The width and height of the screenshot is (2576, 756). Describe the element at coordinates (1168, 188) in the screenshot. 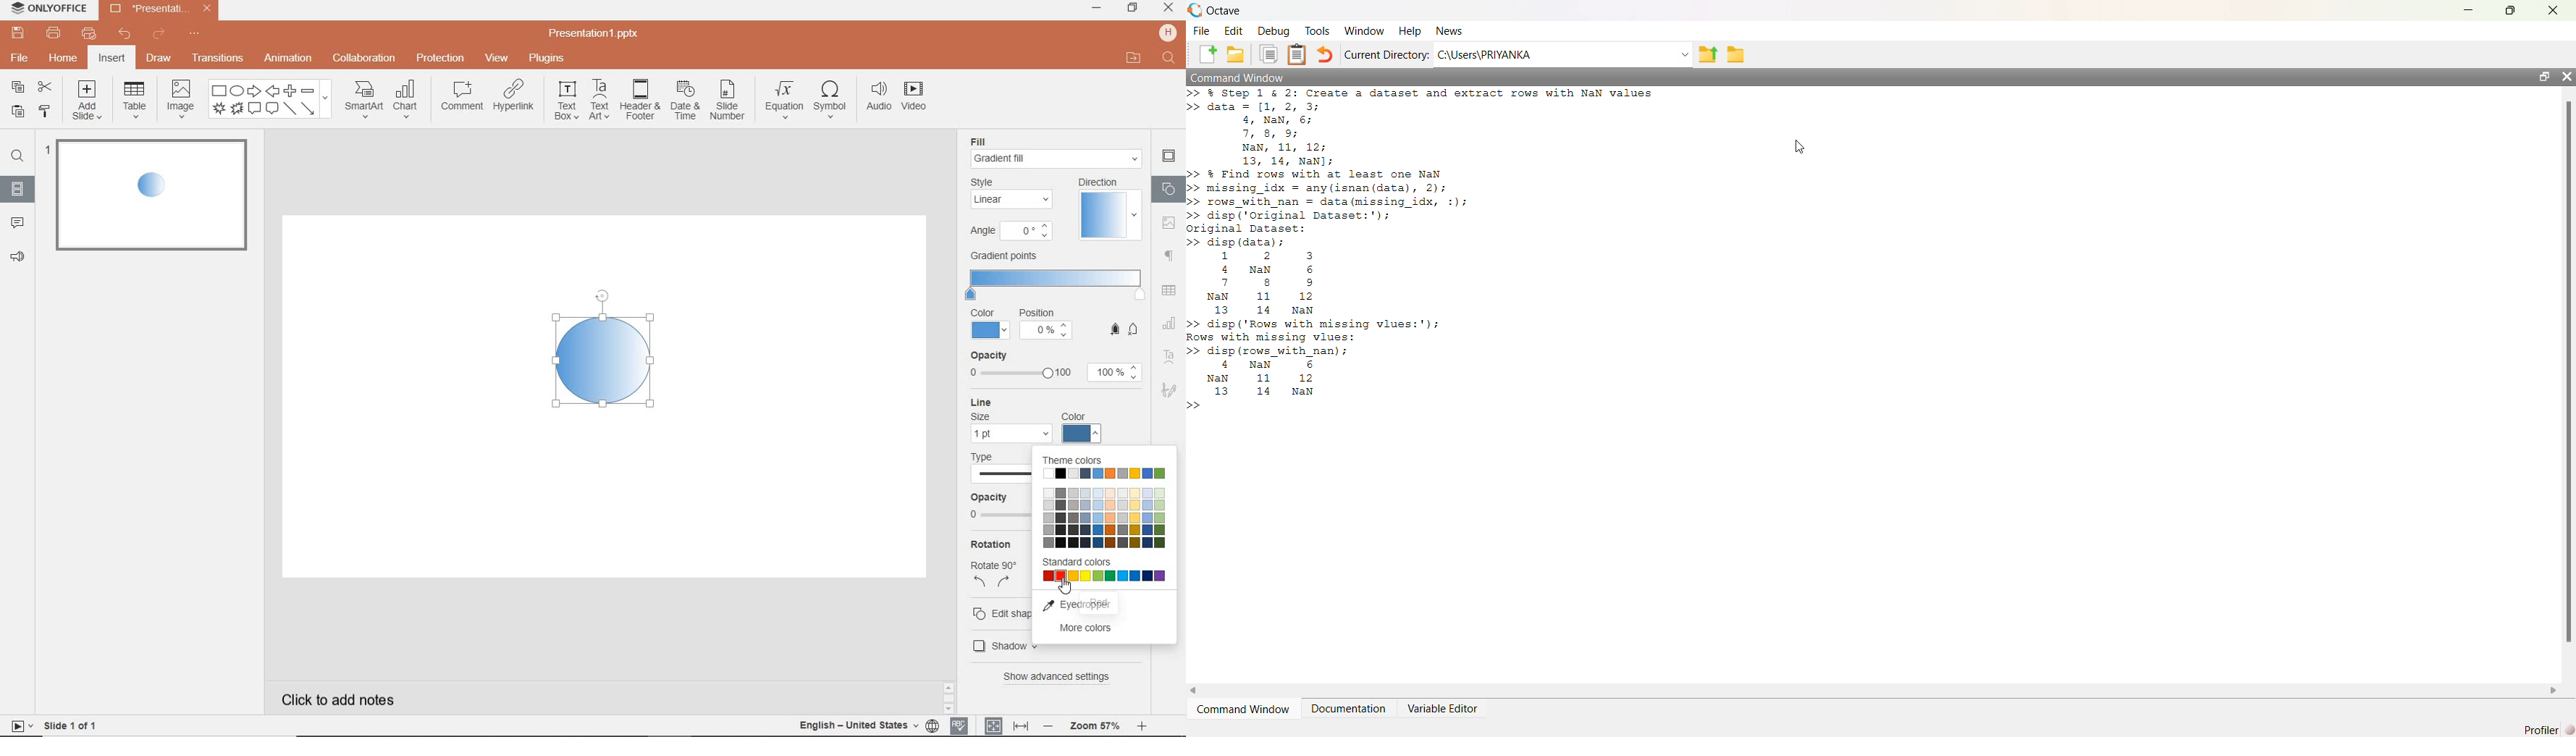

I see `shapes` at that location.